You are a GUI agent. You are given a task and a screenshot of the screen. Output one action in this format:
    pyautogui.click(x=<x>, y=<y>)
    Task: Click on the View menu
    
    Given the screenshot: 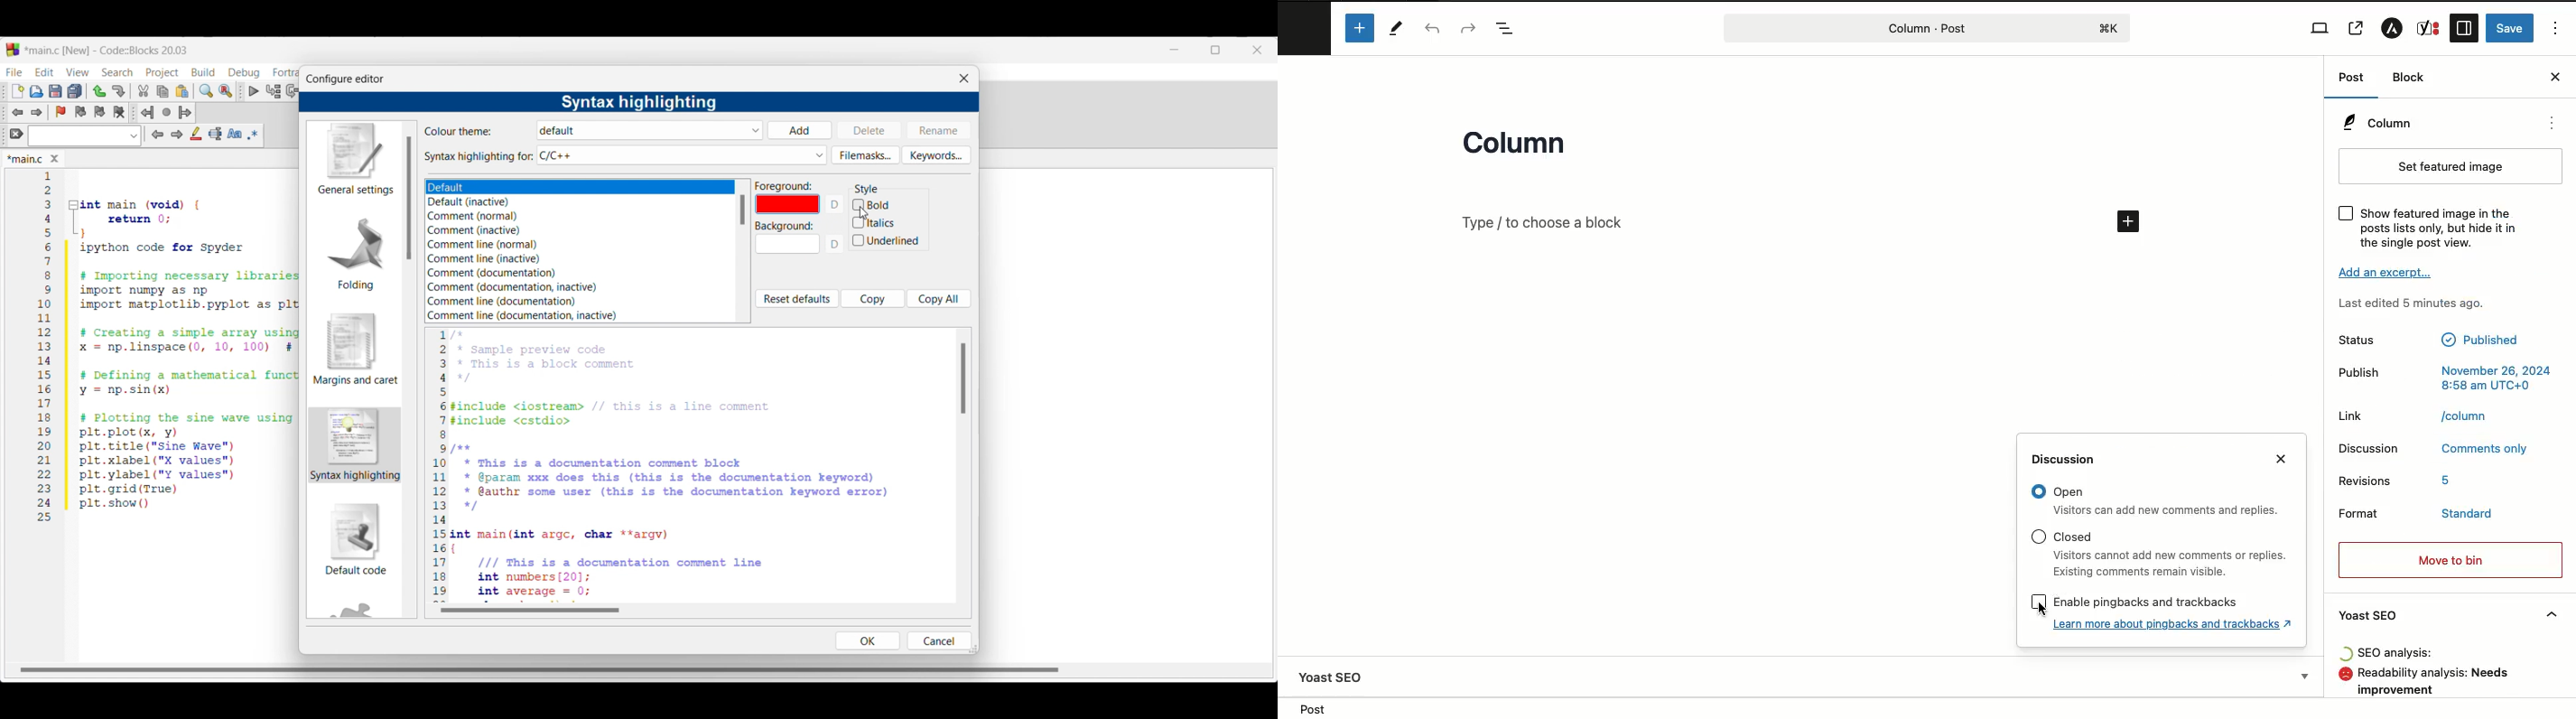 What is the action you would take?
    pyautogui.click(x=77, y=73)
    